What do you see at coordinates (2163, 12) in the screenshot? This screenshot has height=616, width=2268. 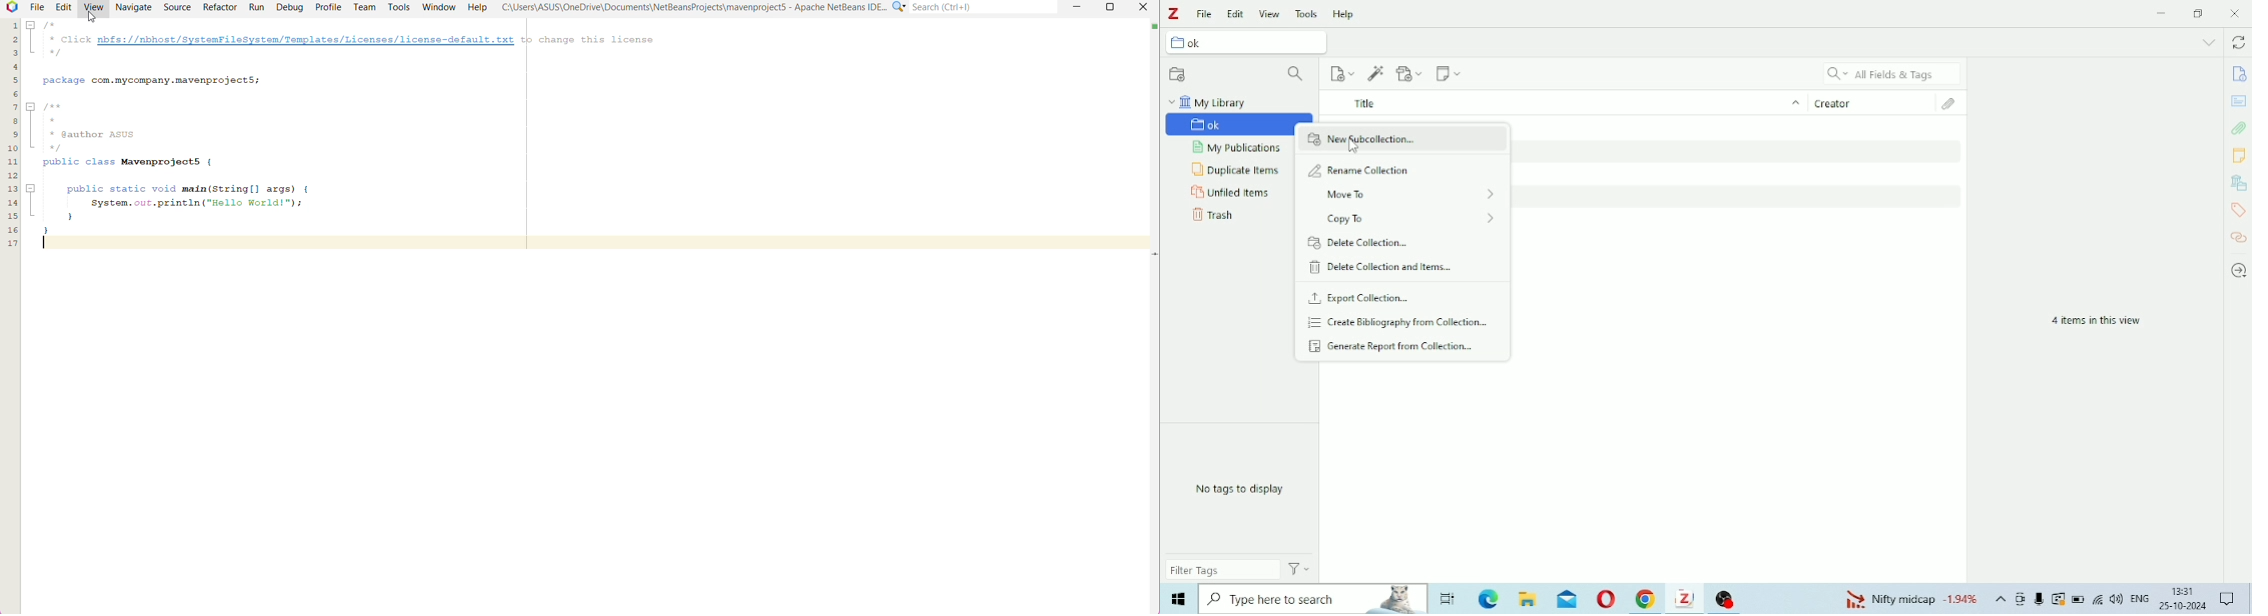 I see `Minimize` at bounding box center [2163, 12].